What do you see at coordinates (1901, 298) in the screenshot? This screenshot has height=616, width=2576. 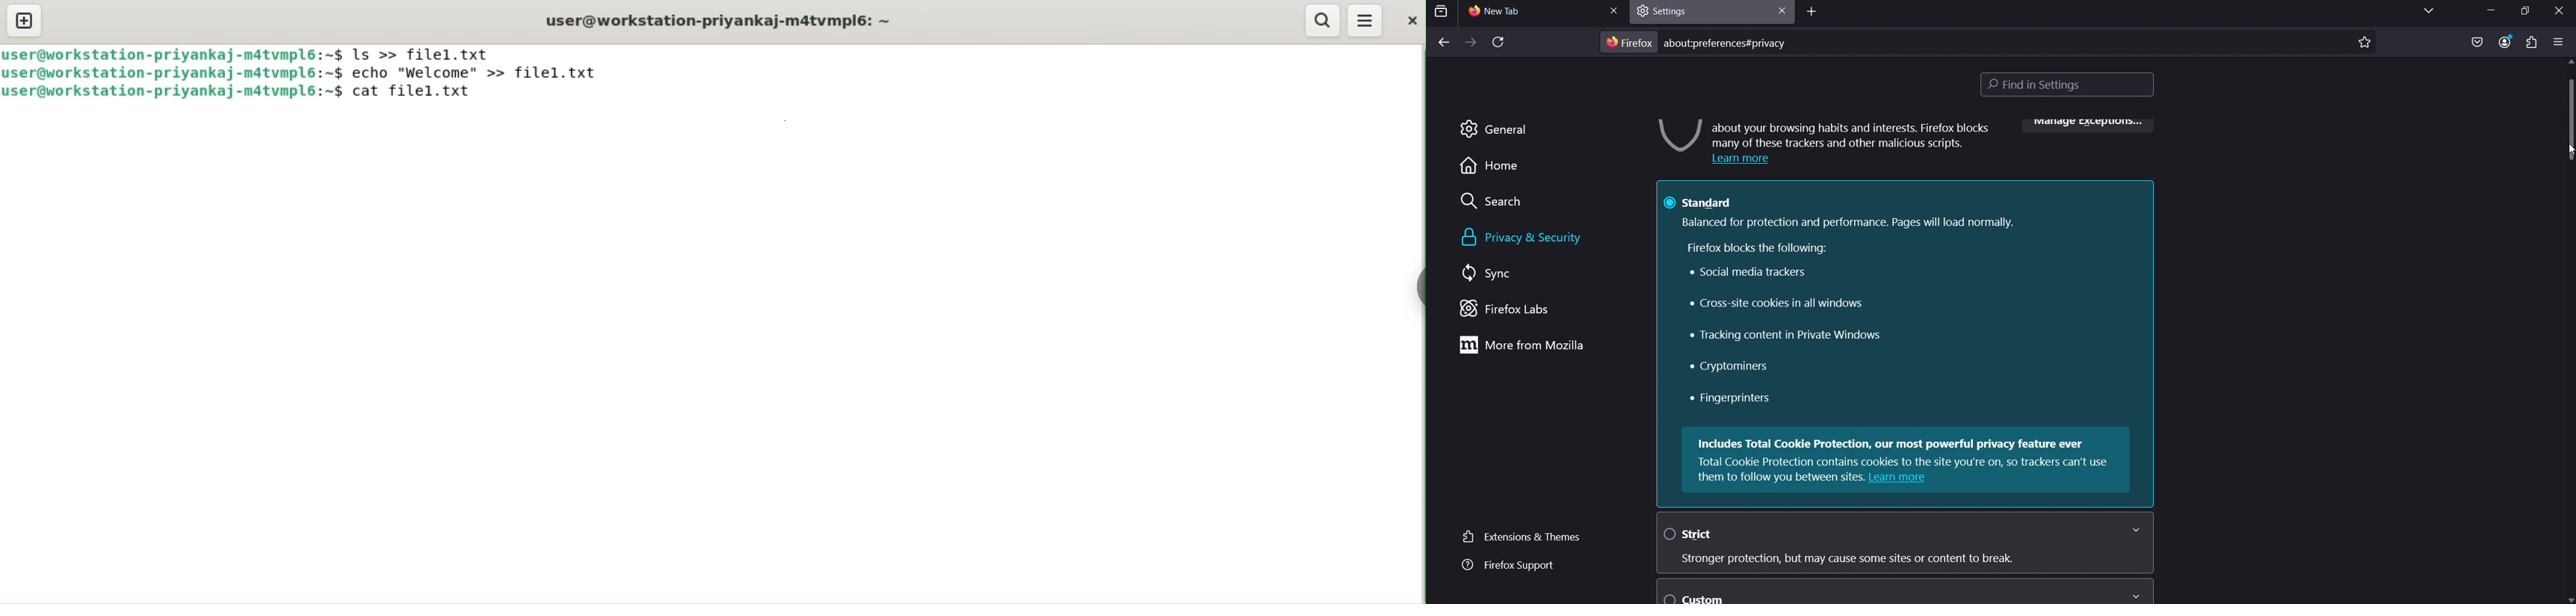 I see `@ standard
Balanced for protection and performance. Pages will load normally.
Firefox blocks the following:
Social media trackers
 Cross-site cookies in all windows
« Tracking content in Private Windows
« Cryptominers
« Fingerprinters` at bounding box center [1901, 298].